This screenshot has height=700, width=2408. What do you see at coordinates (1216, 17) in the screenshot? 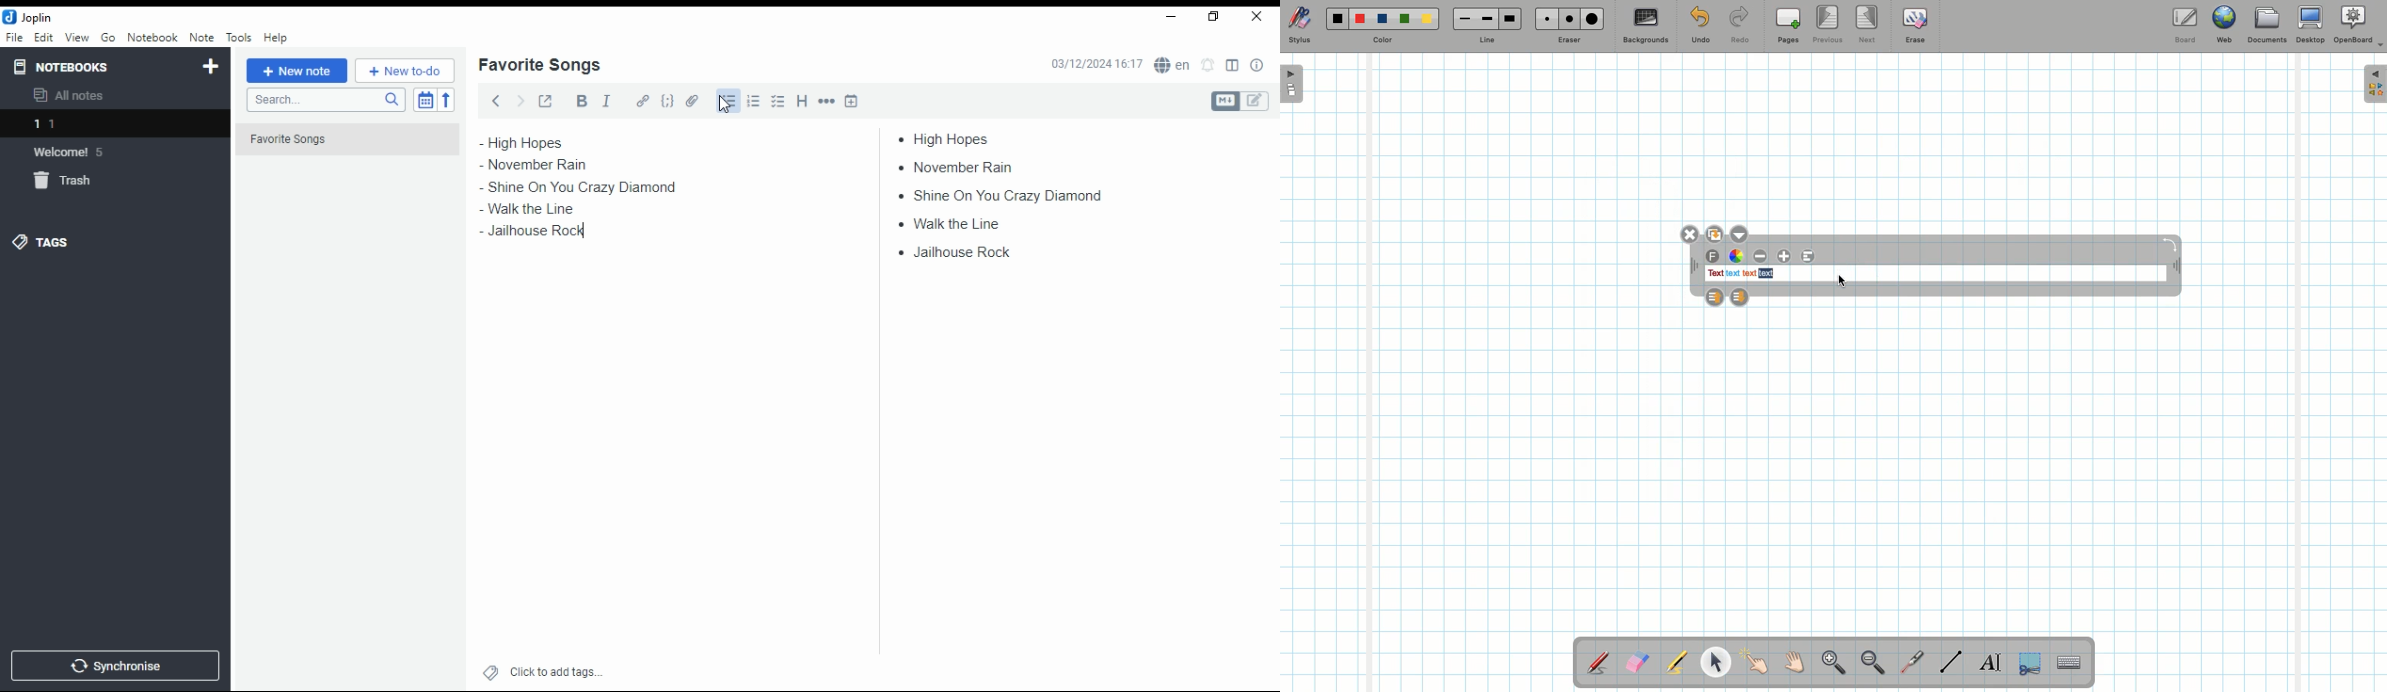
I see `restore` at bounding box center [1216, 17].